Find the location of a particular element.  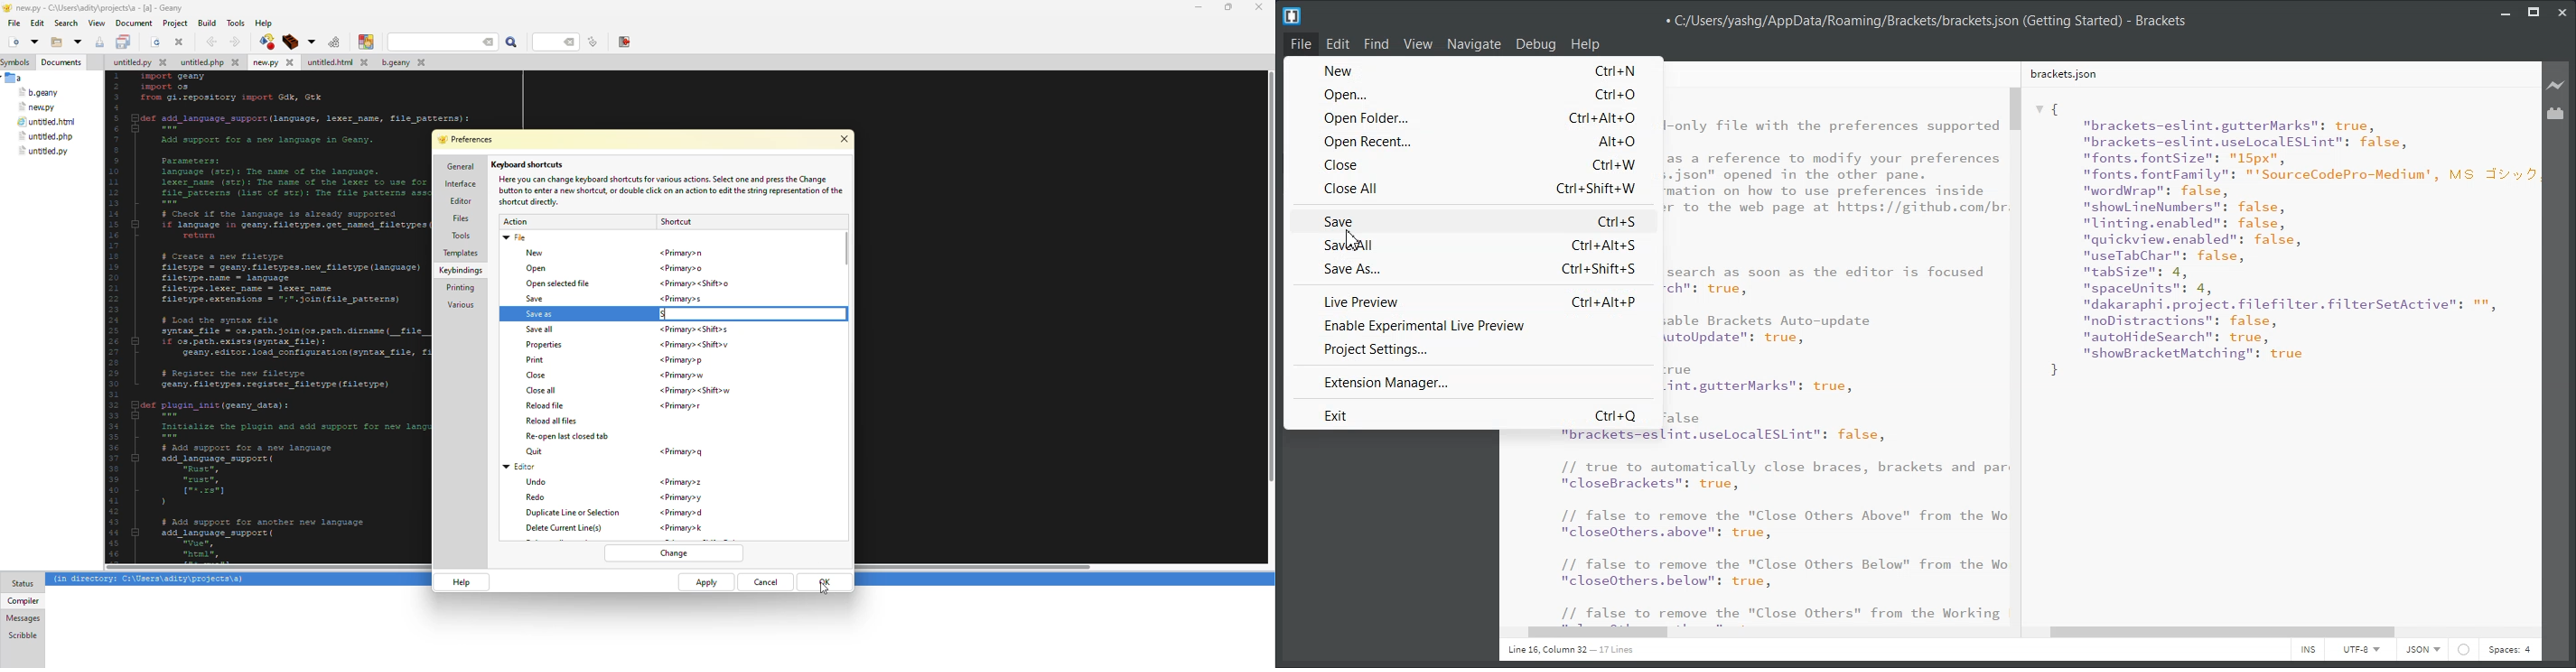

close all is located at coordinates (540, 392).